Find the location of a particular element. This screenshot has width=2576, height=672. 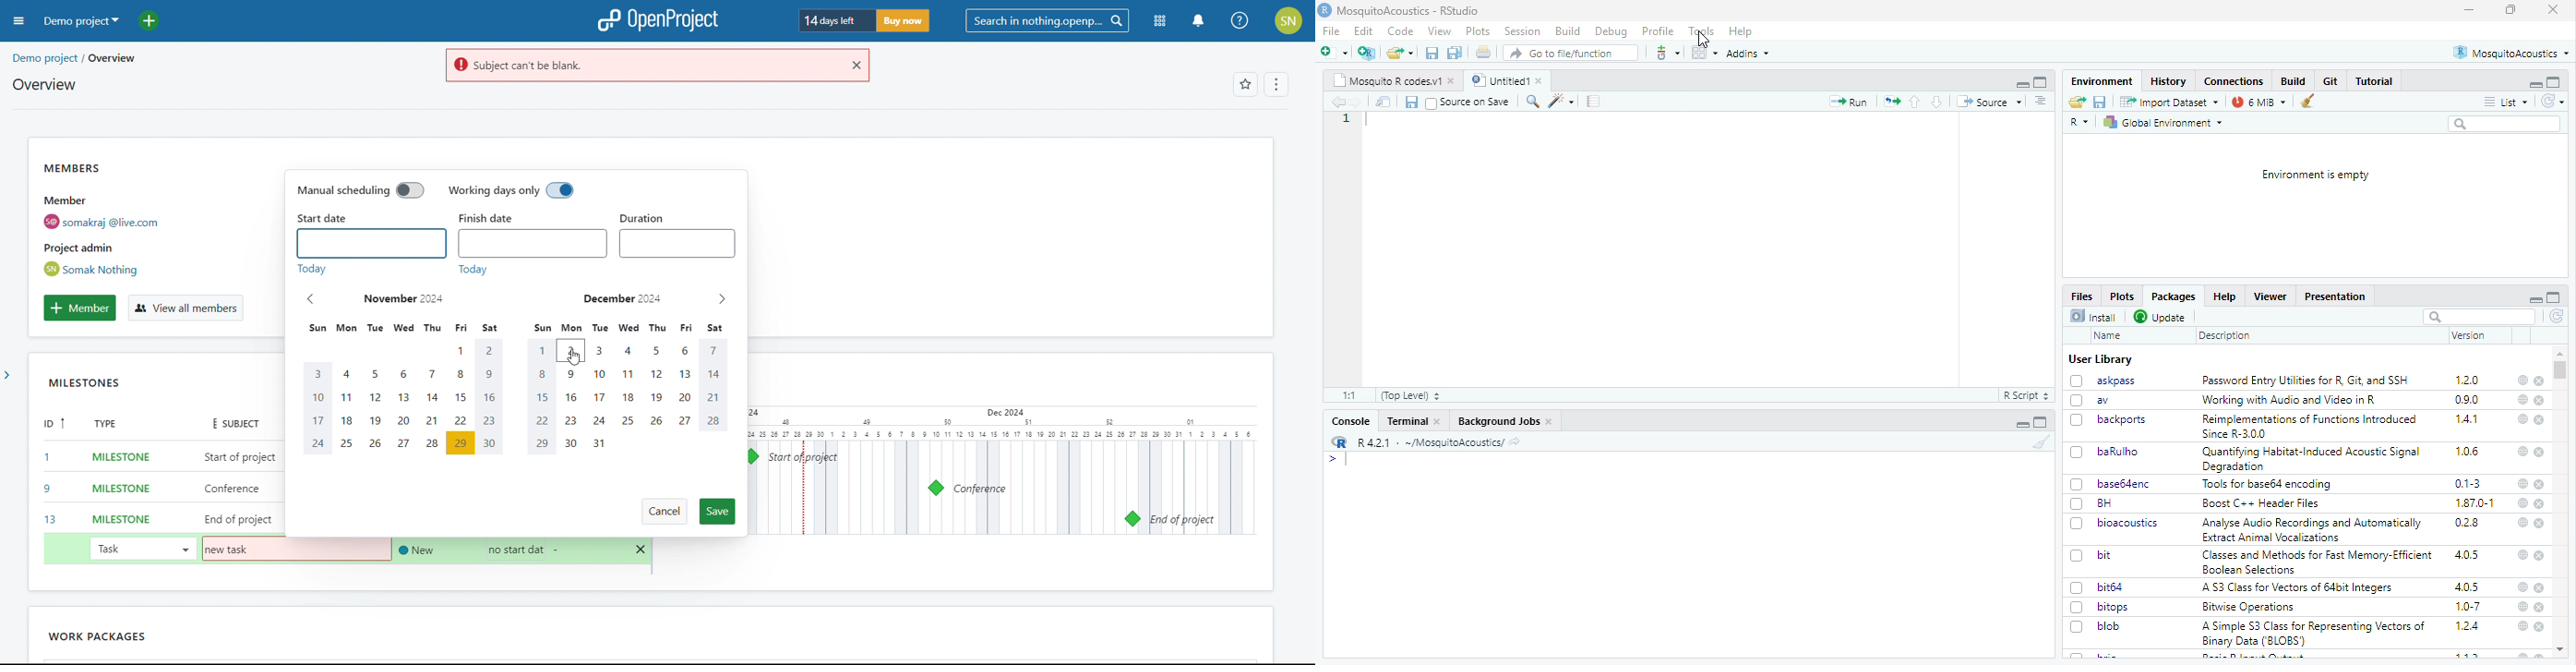

grid is located at coordinates (1704, 53).